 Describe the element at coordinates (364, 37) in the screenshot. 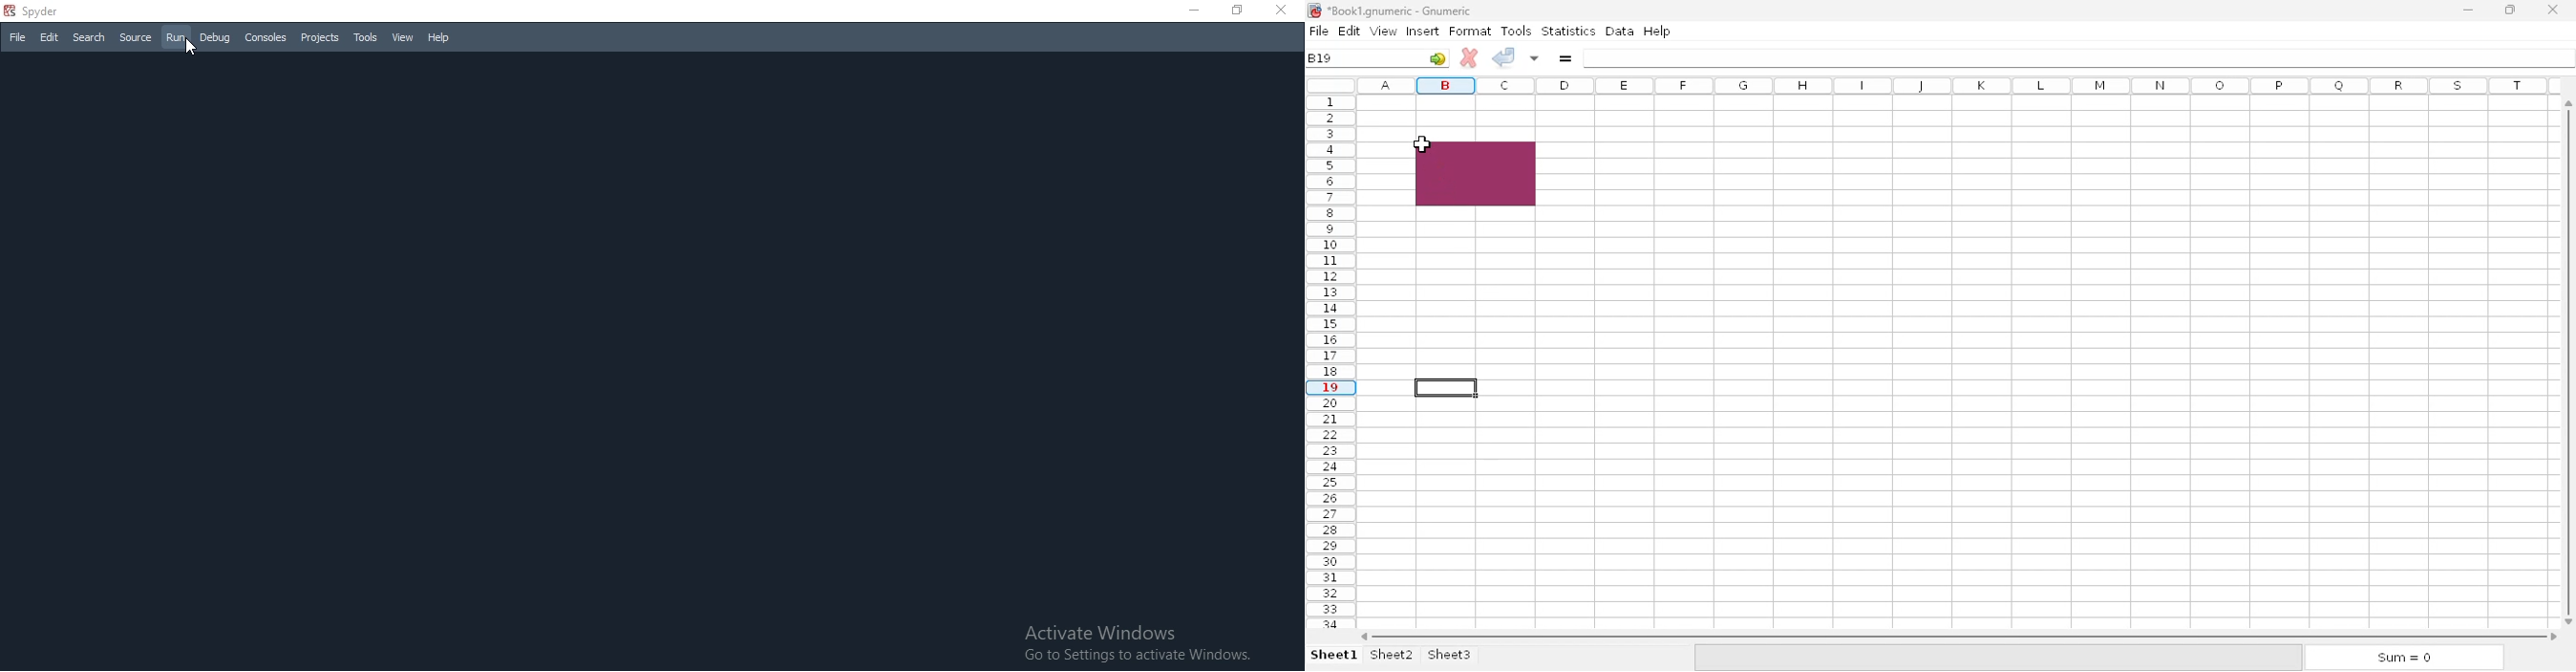

I see `Tools` at that location.